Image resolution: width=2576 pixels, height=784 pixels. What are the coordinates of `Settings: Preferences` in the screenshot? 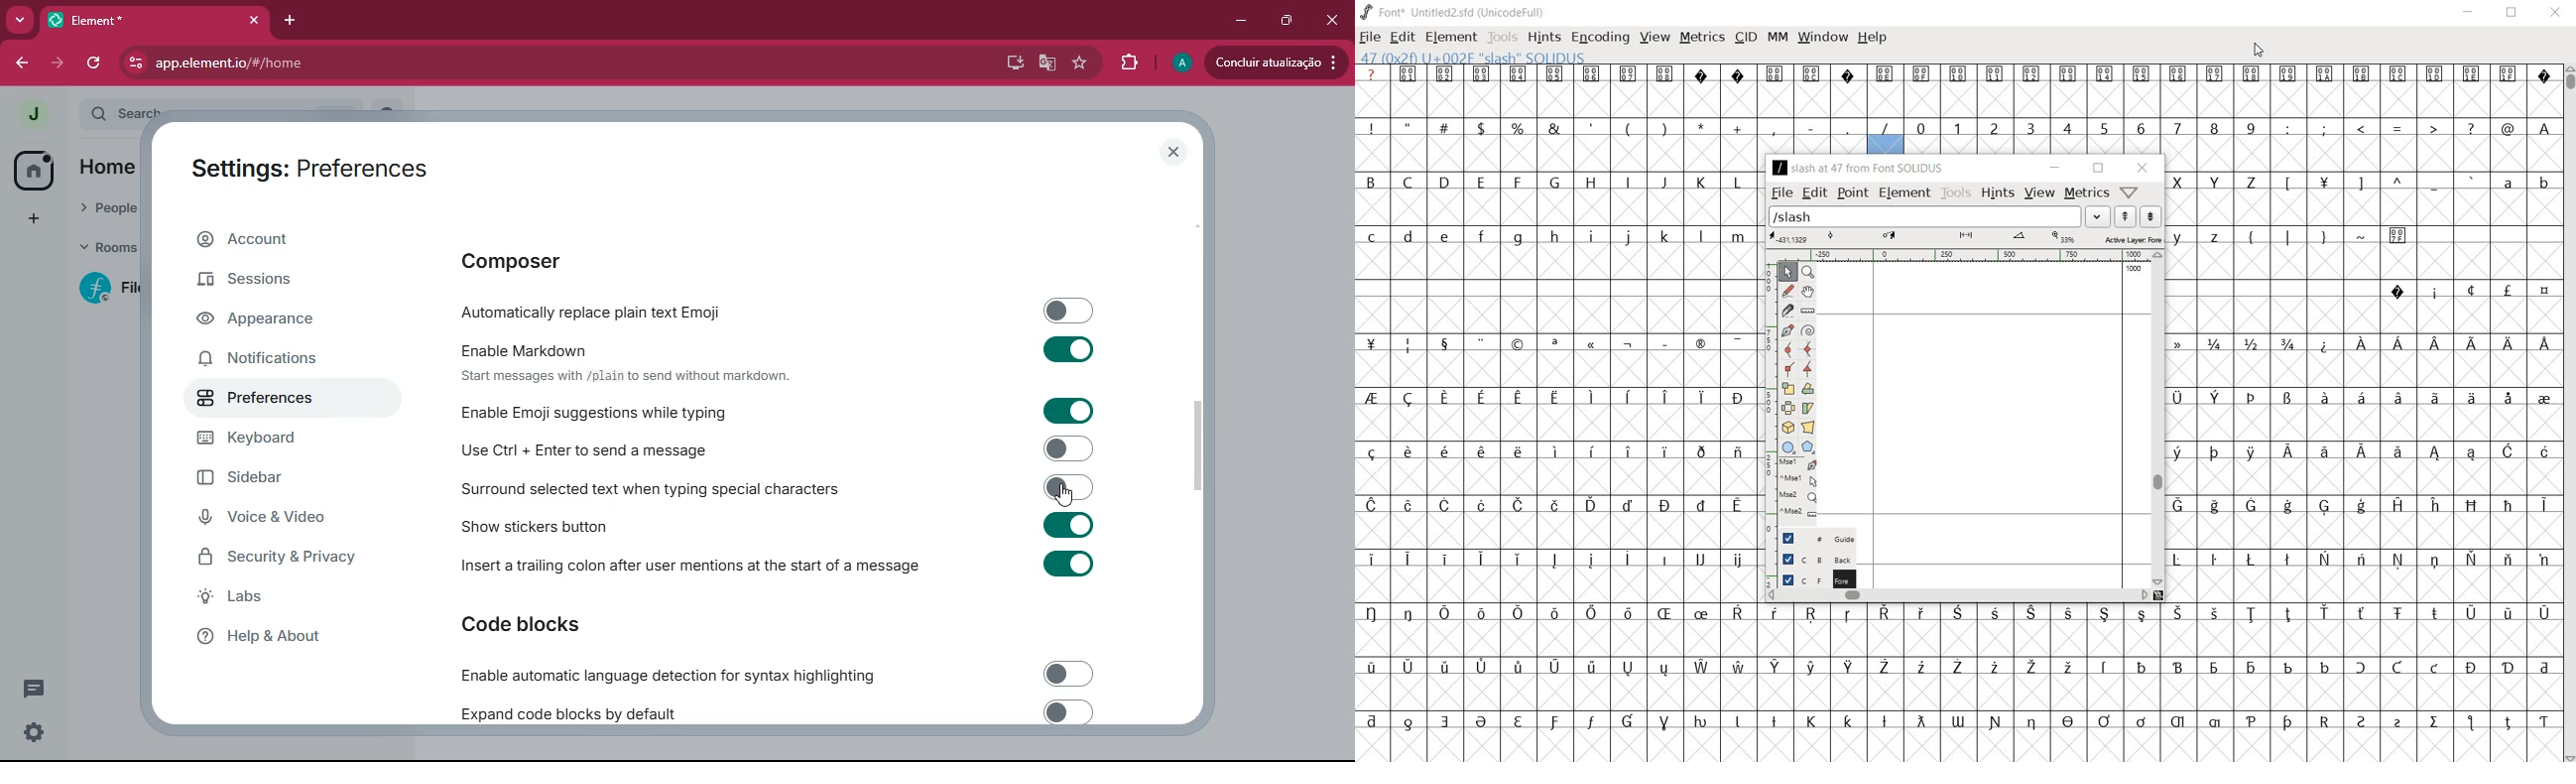 It's located at (308, 165).